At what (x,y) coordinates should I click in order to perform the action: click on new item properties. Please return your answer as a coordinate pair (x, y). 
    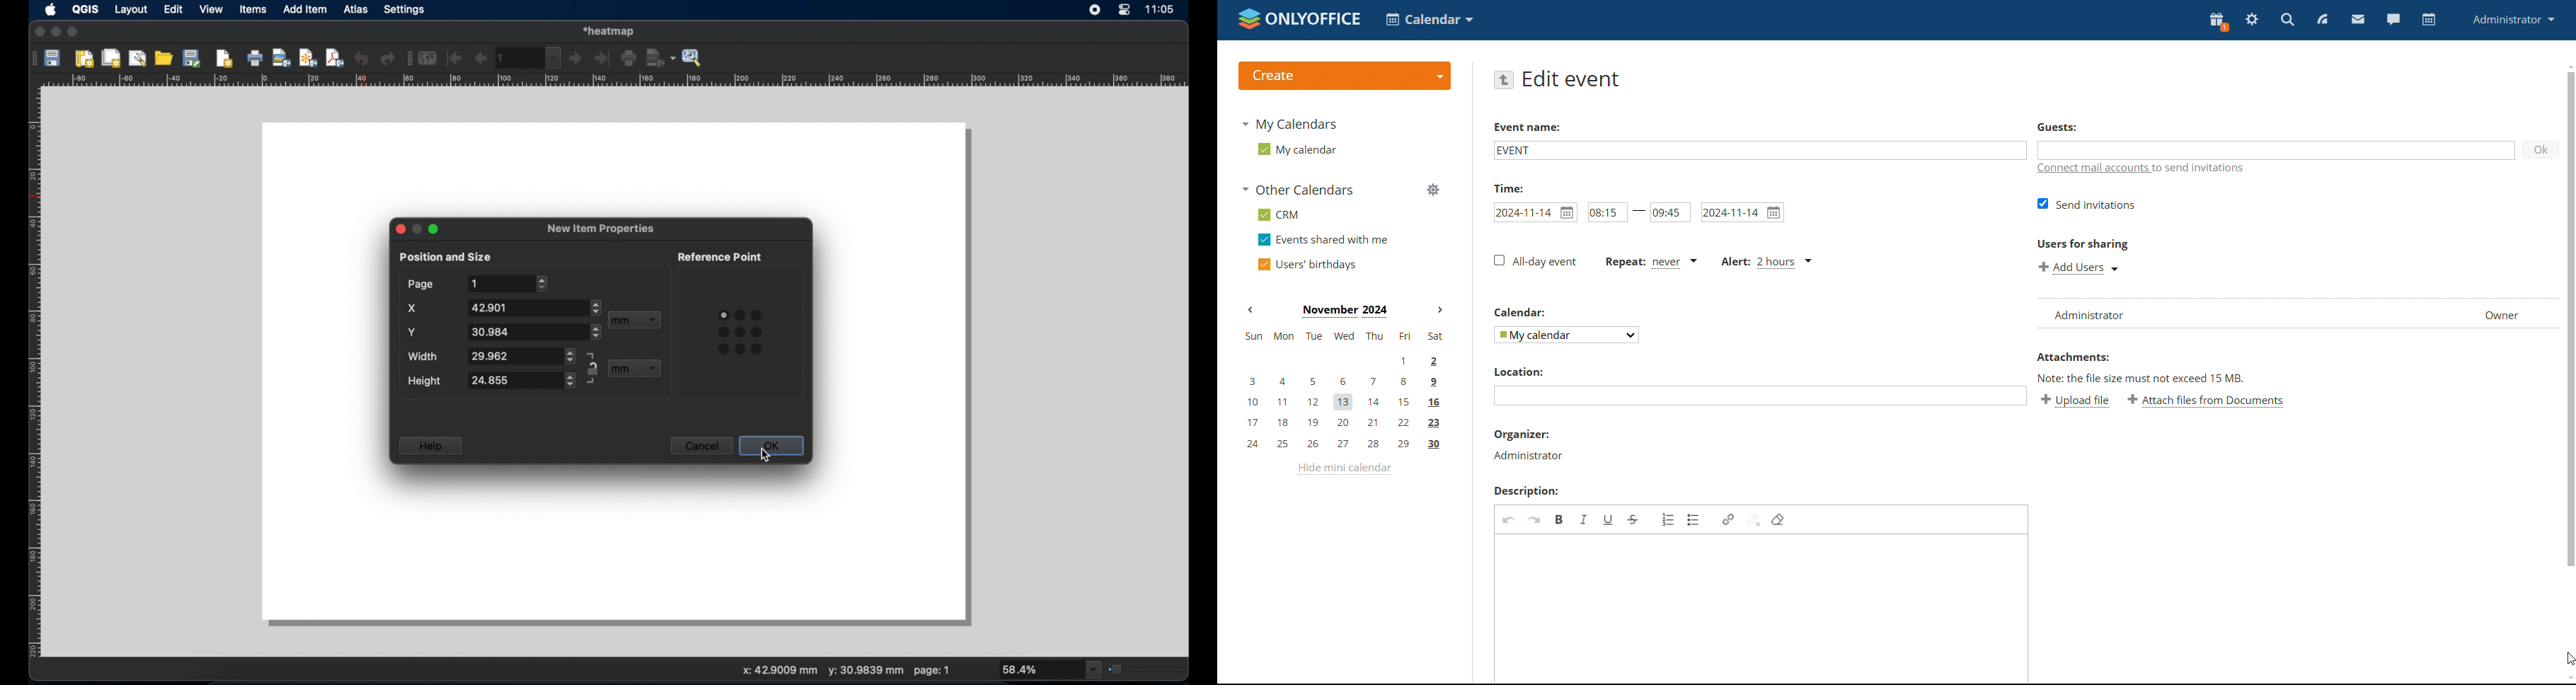
    Looking at the image, I should click on (601, 229).